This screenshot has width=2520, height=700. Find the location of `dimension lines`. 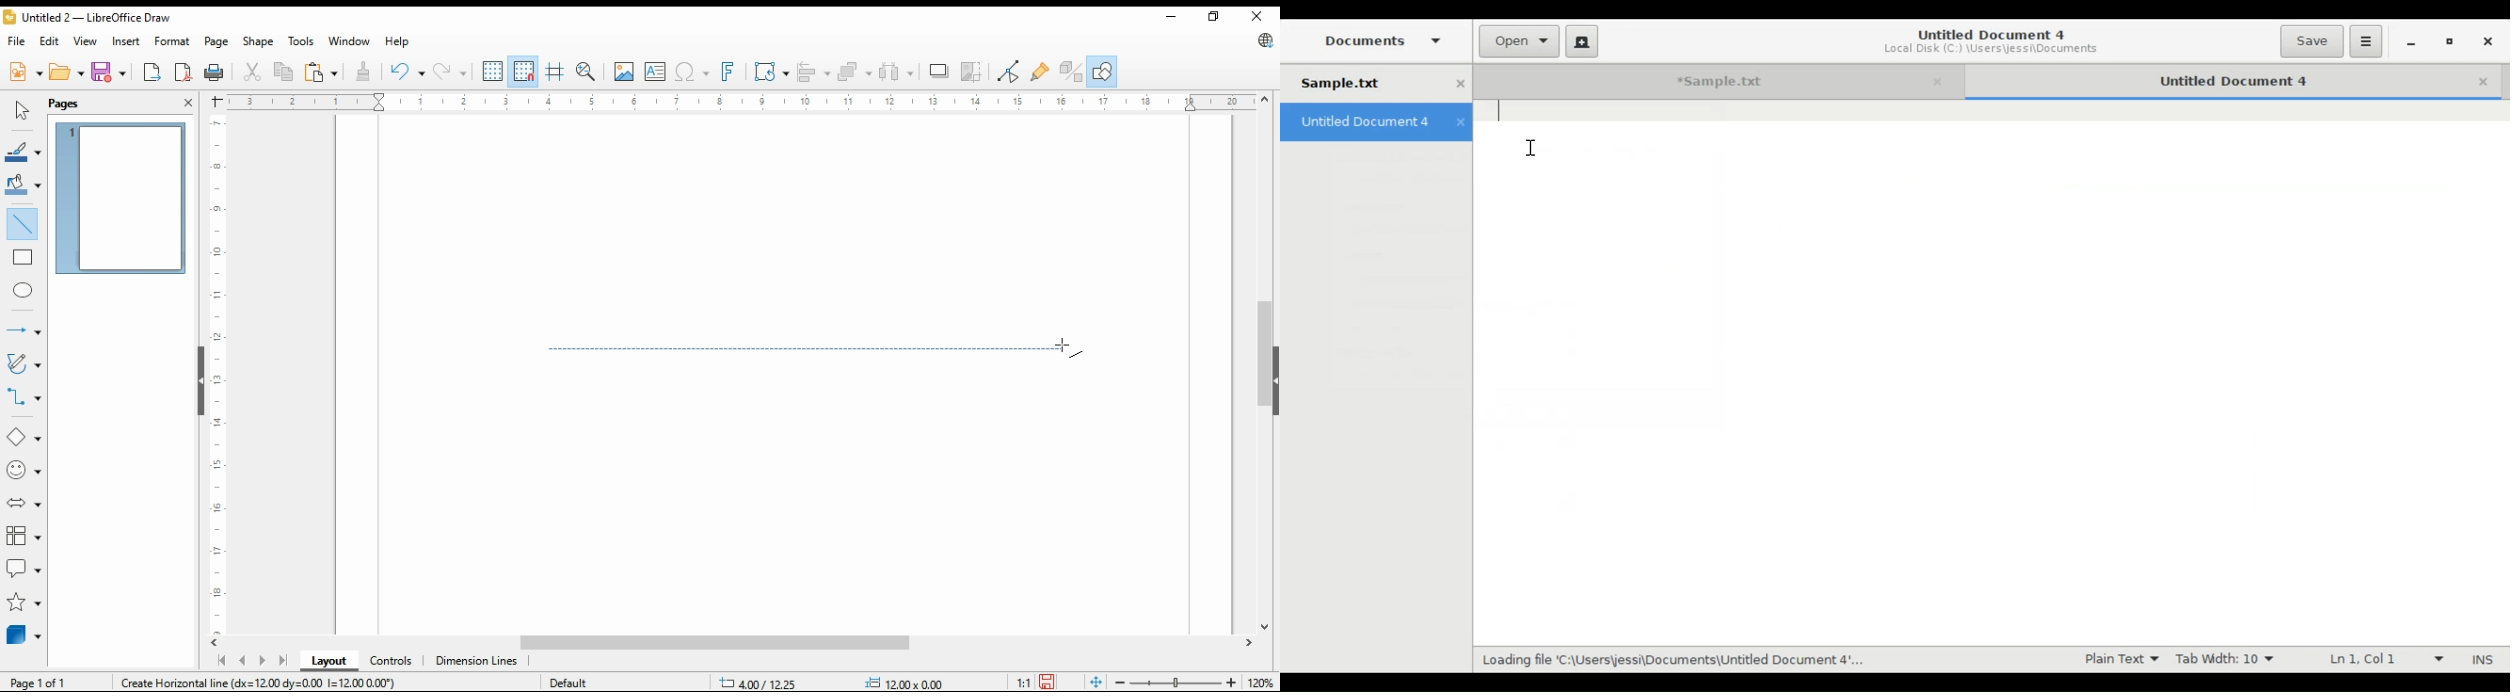

dimension lines is located at coordinates (477, 662).